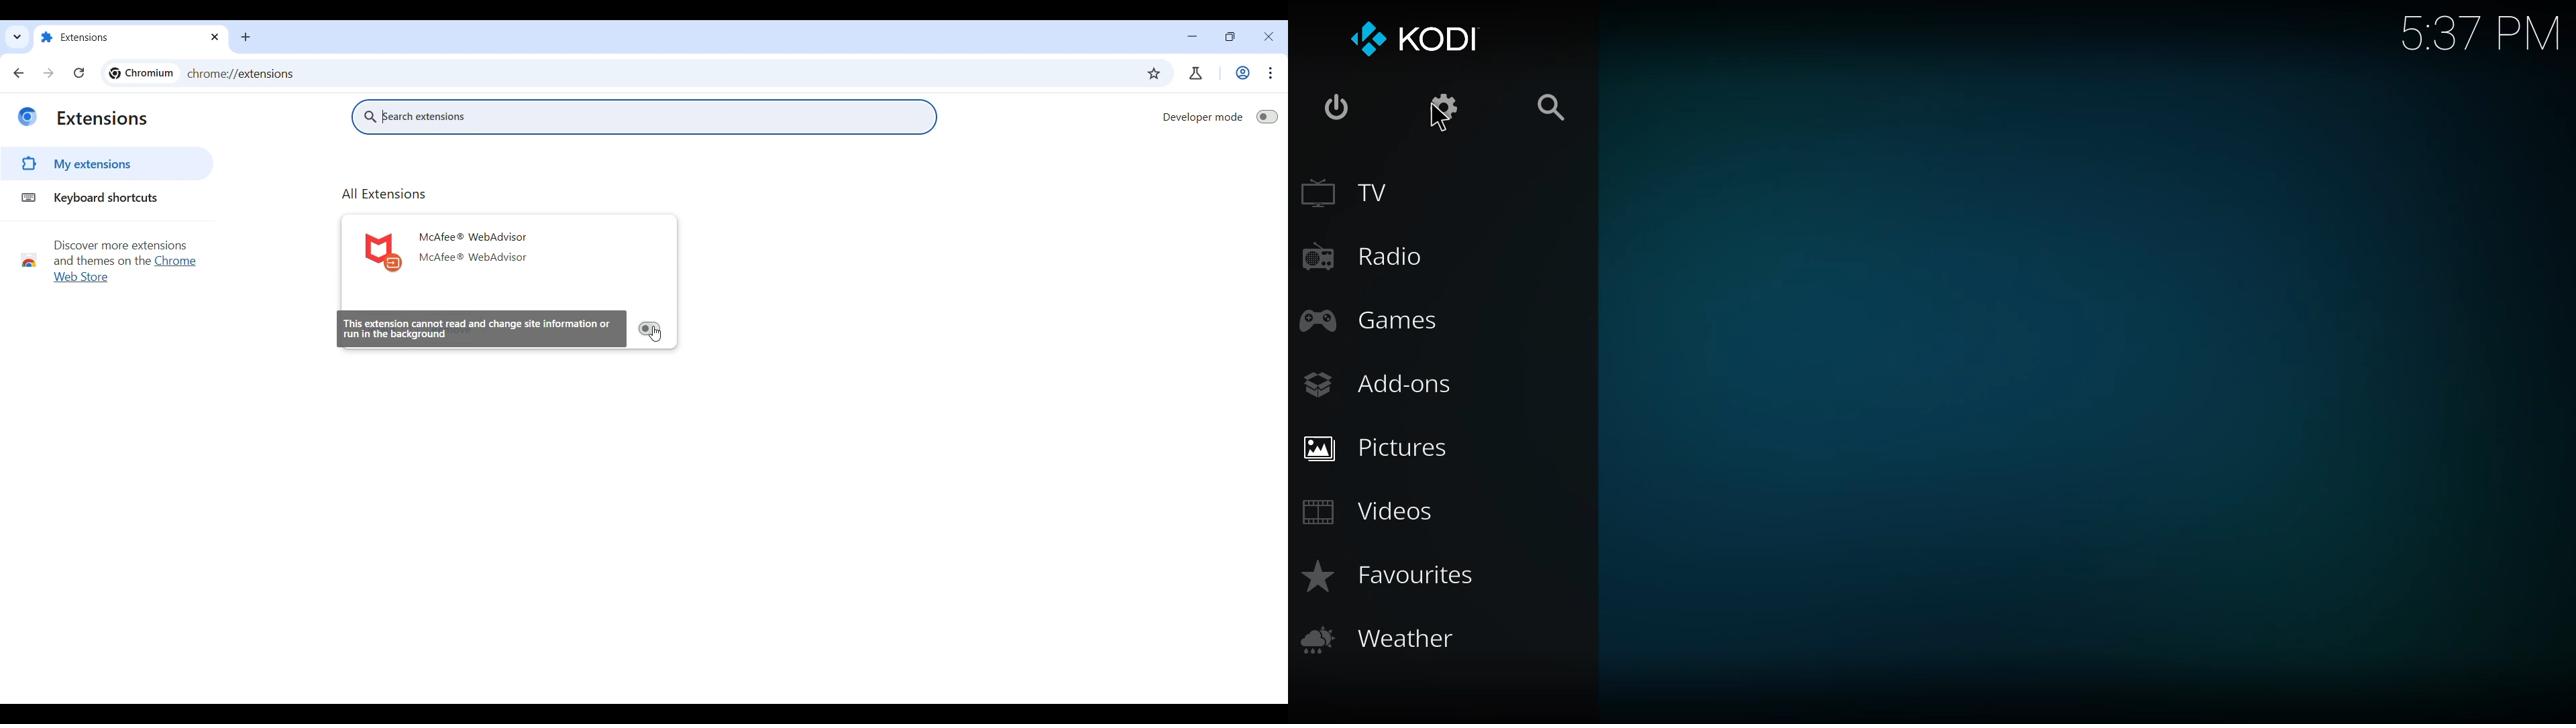 The height and width of the screenshot is (728, 2576). What do you see at coordinates (650, 328) in the screenshot?
I see `Toggle on to activate extension` at bounding box center [650, 328].